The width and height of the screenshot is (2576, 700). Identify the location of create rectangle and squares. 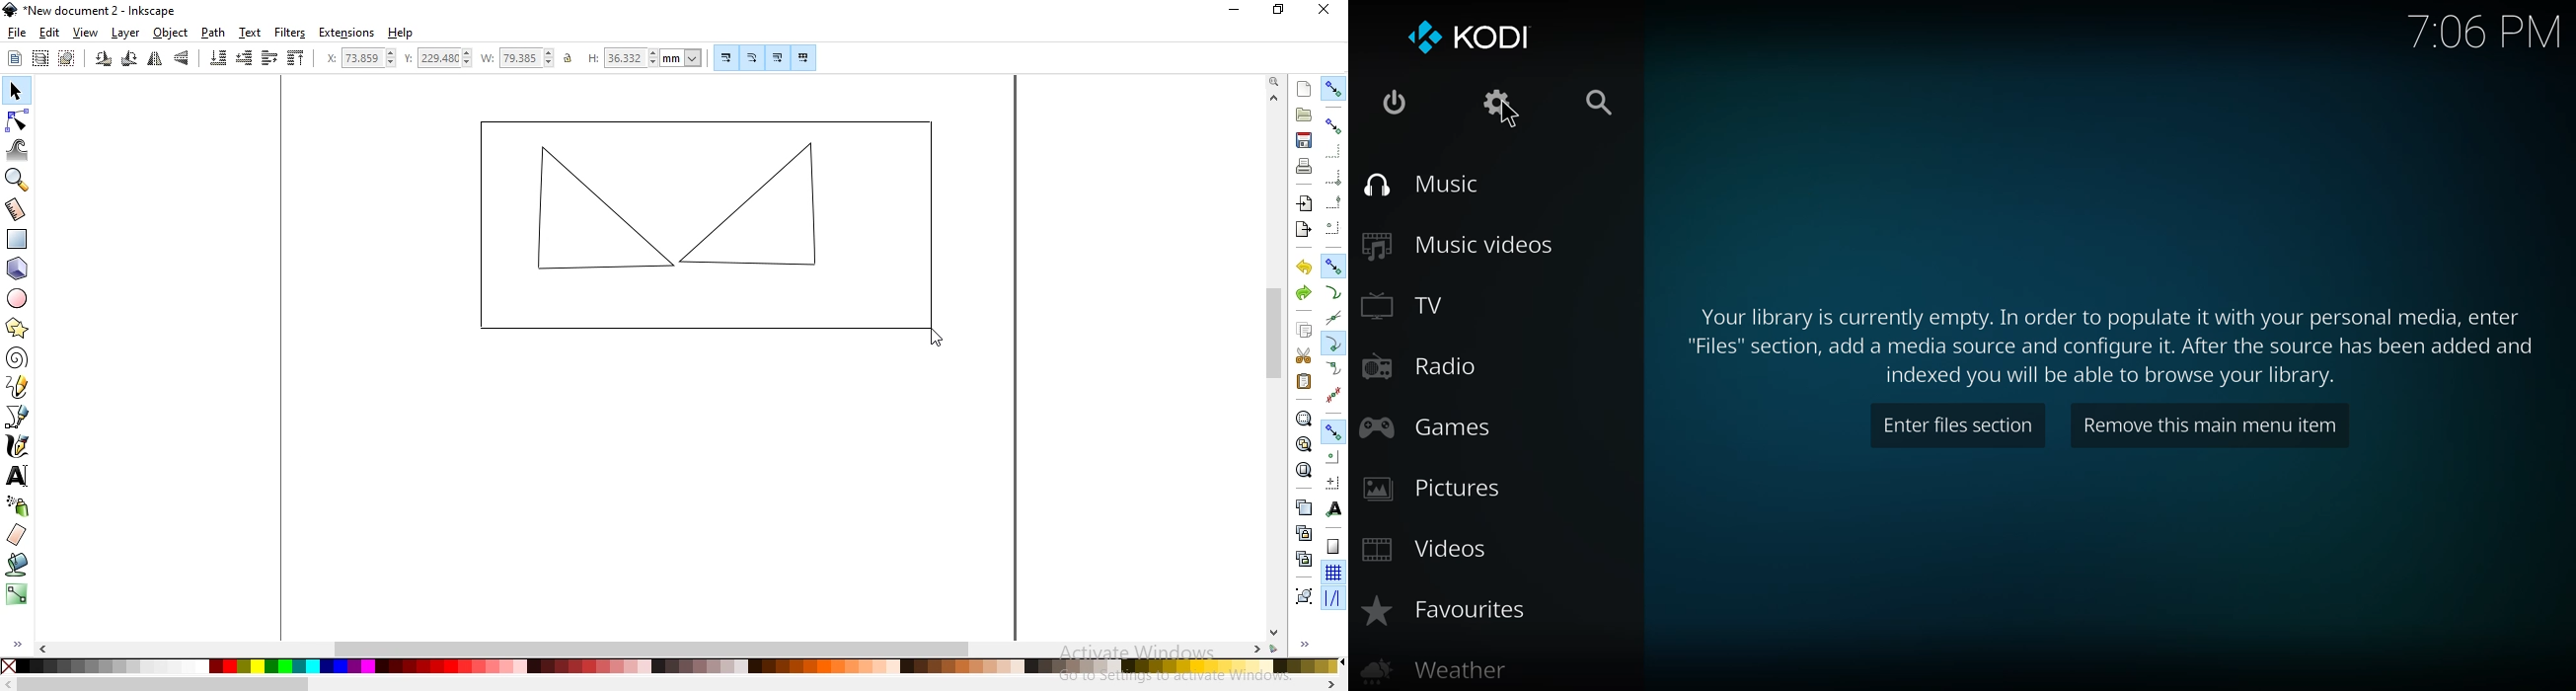
(21, 238).